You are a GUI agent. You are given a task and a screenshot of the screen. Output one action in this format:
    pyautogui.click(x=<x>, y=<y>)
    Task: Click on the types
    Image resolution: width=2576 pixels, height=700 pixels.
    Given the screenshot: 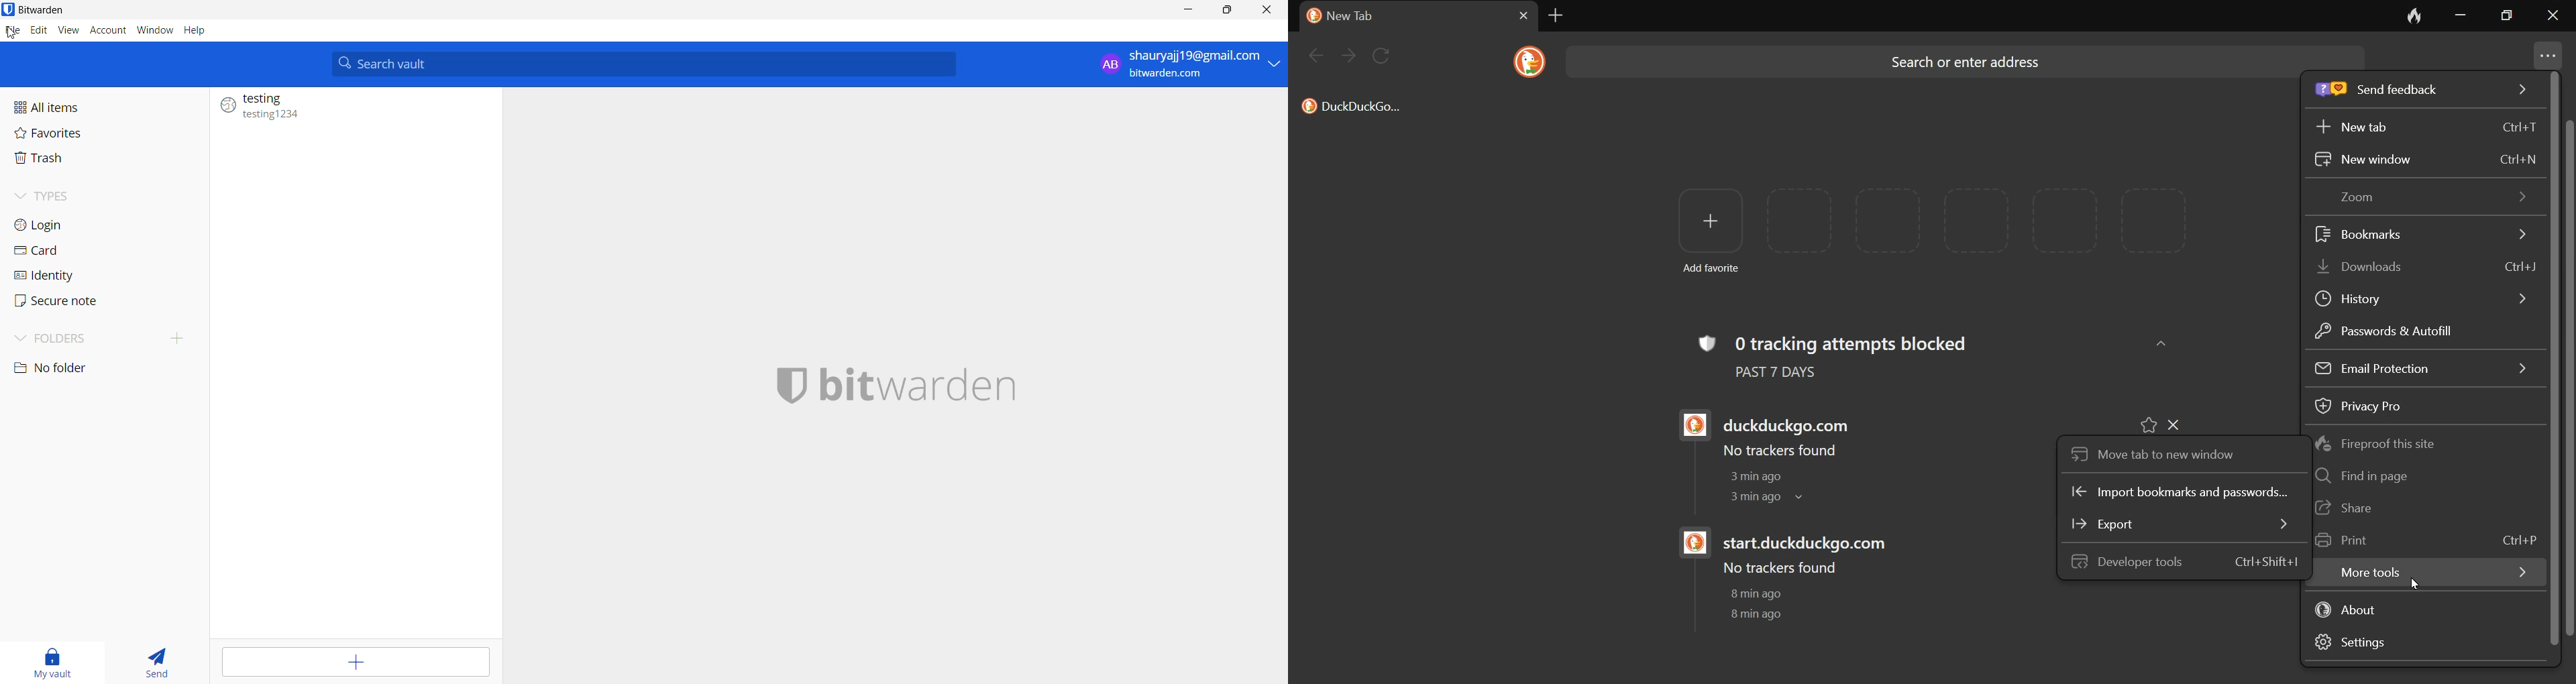 What is the action you would take?
    pyautogui.click(x=88, y=195)
    